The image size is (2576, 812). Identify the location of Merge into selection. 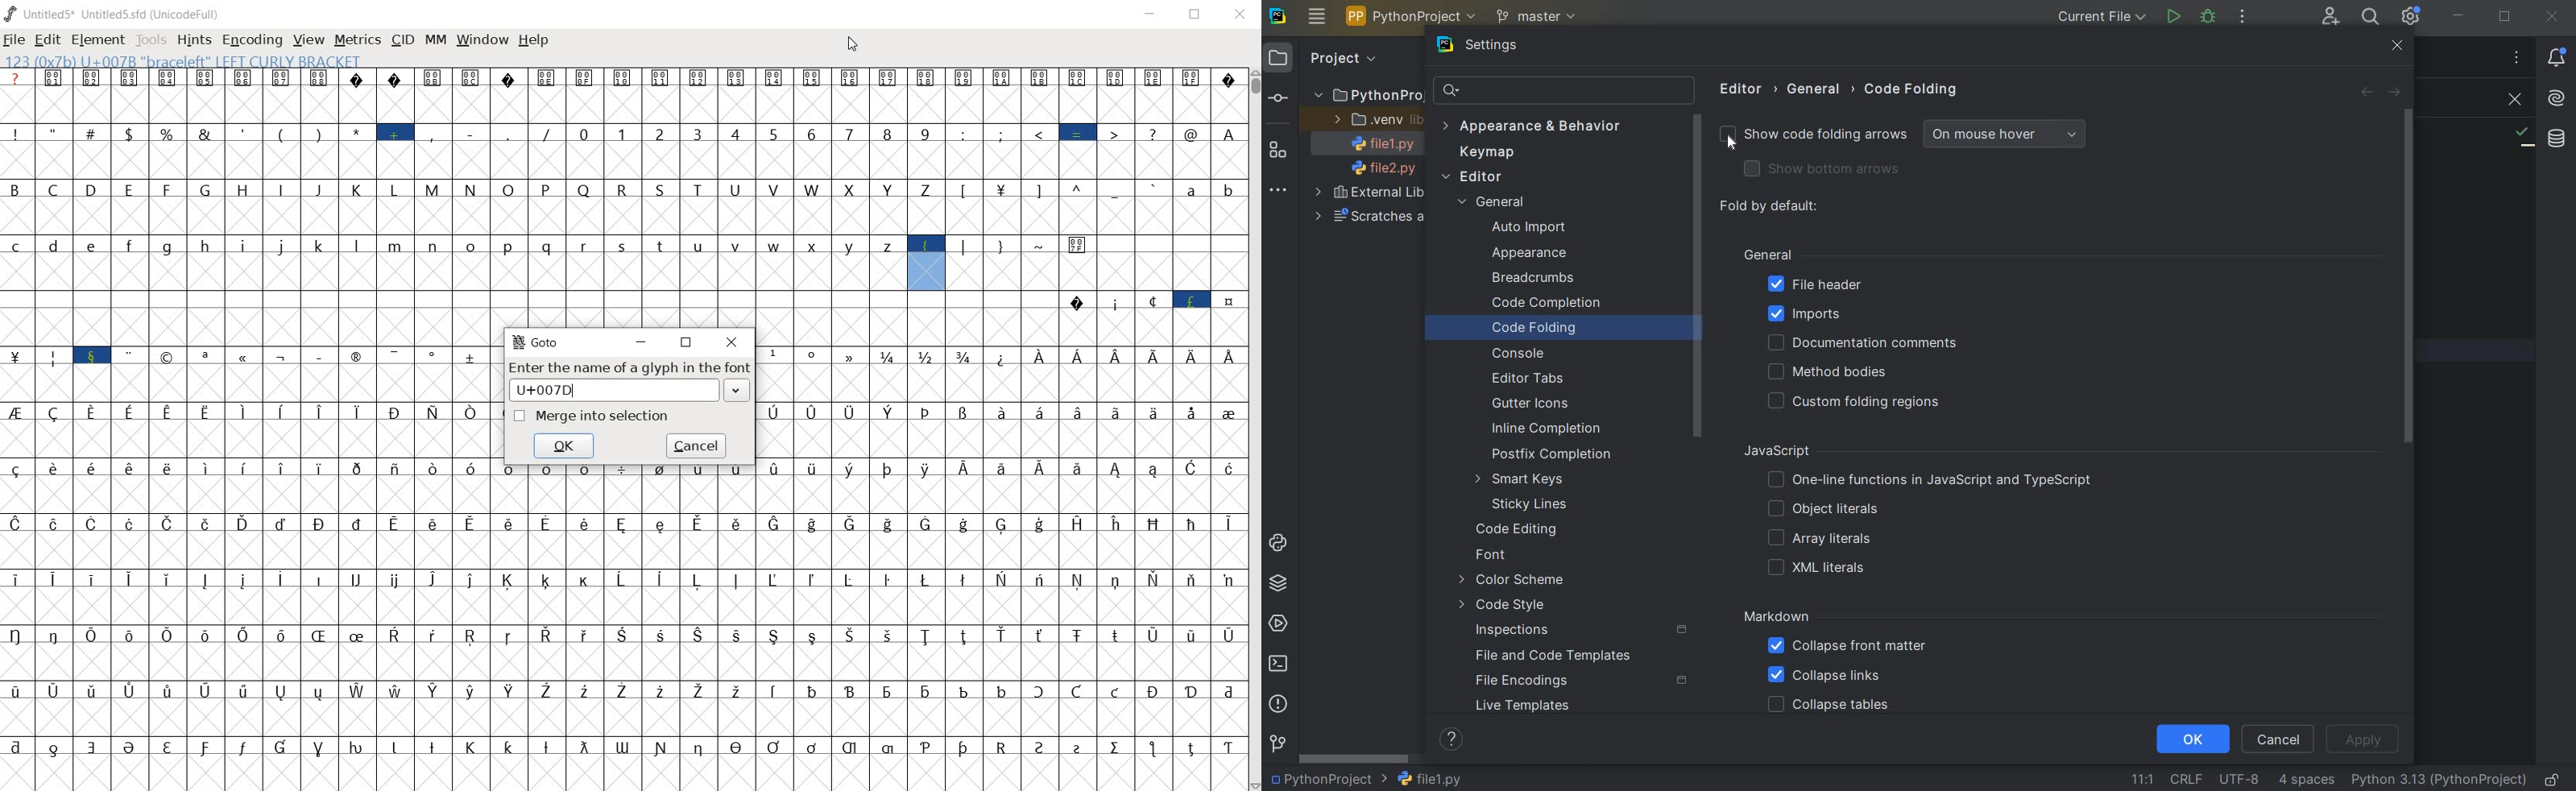
(594, 417).